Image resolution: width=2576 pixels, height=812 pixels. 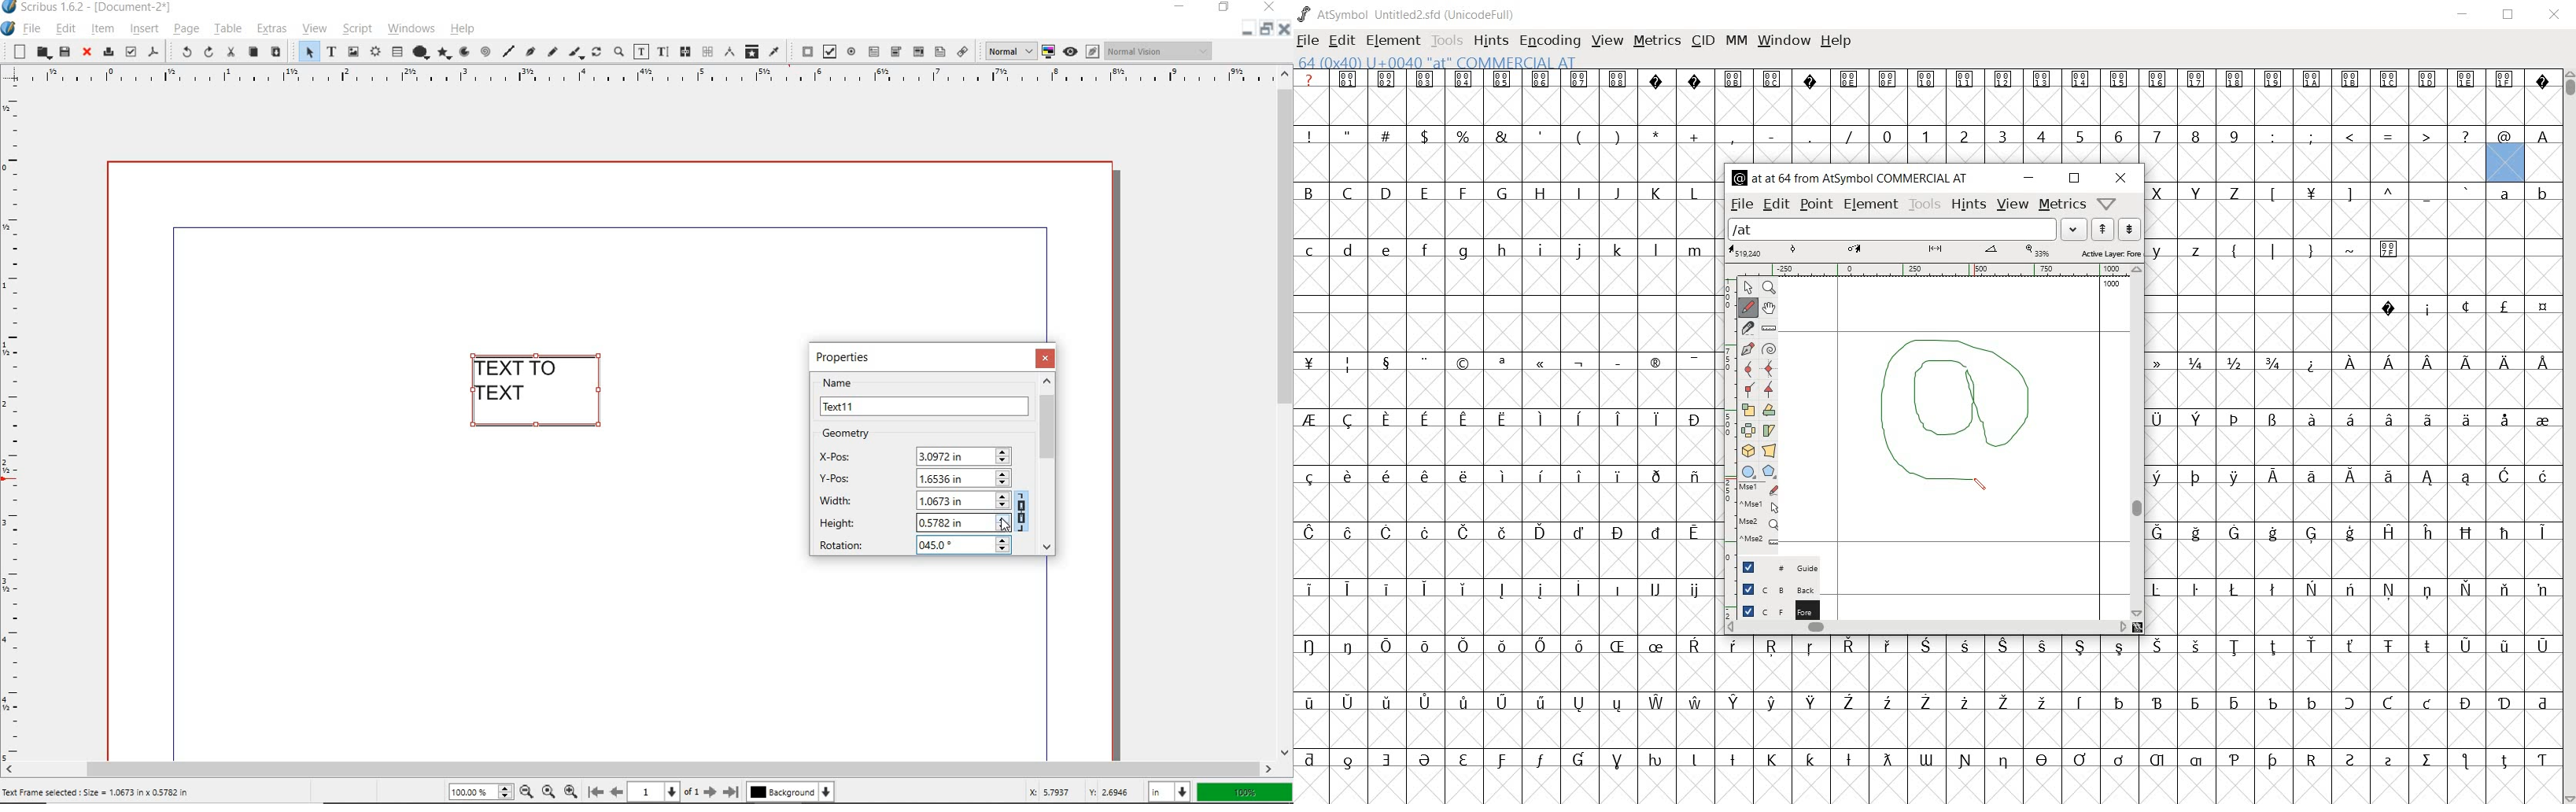 I want to click on line, so click(x=508, y=53).